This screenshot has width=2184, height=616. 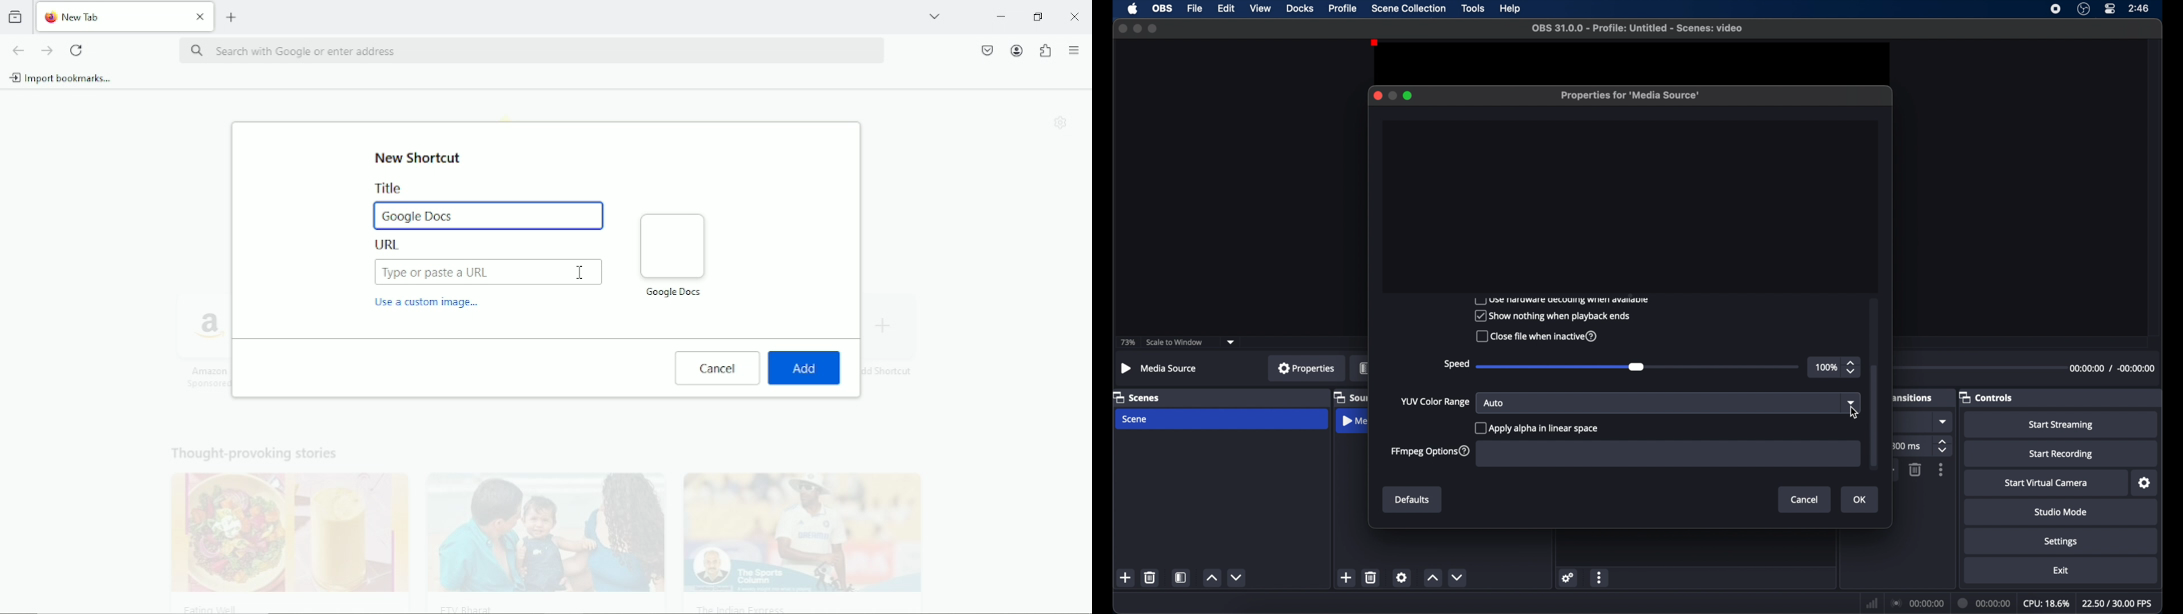 I want to click on open application menu, so click(x=1074, y=51).